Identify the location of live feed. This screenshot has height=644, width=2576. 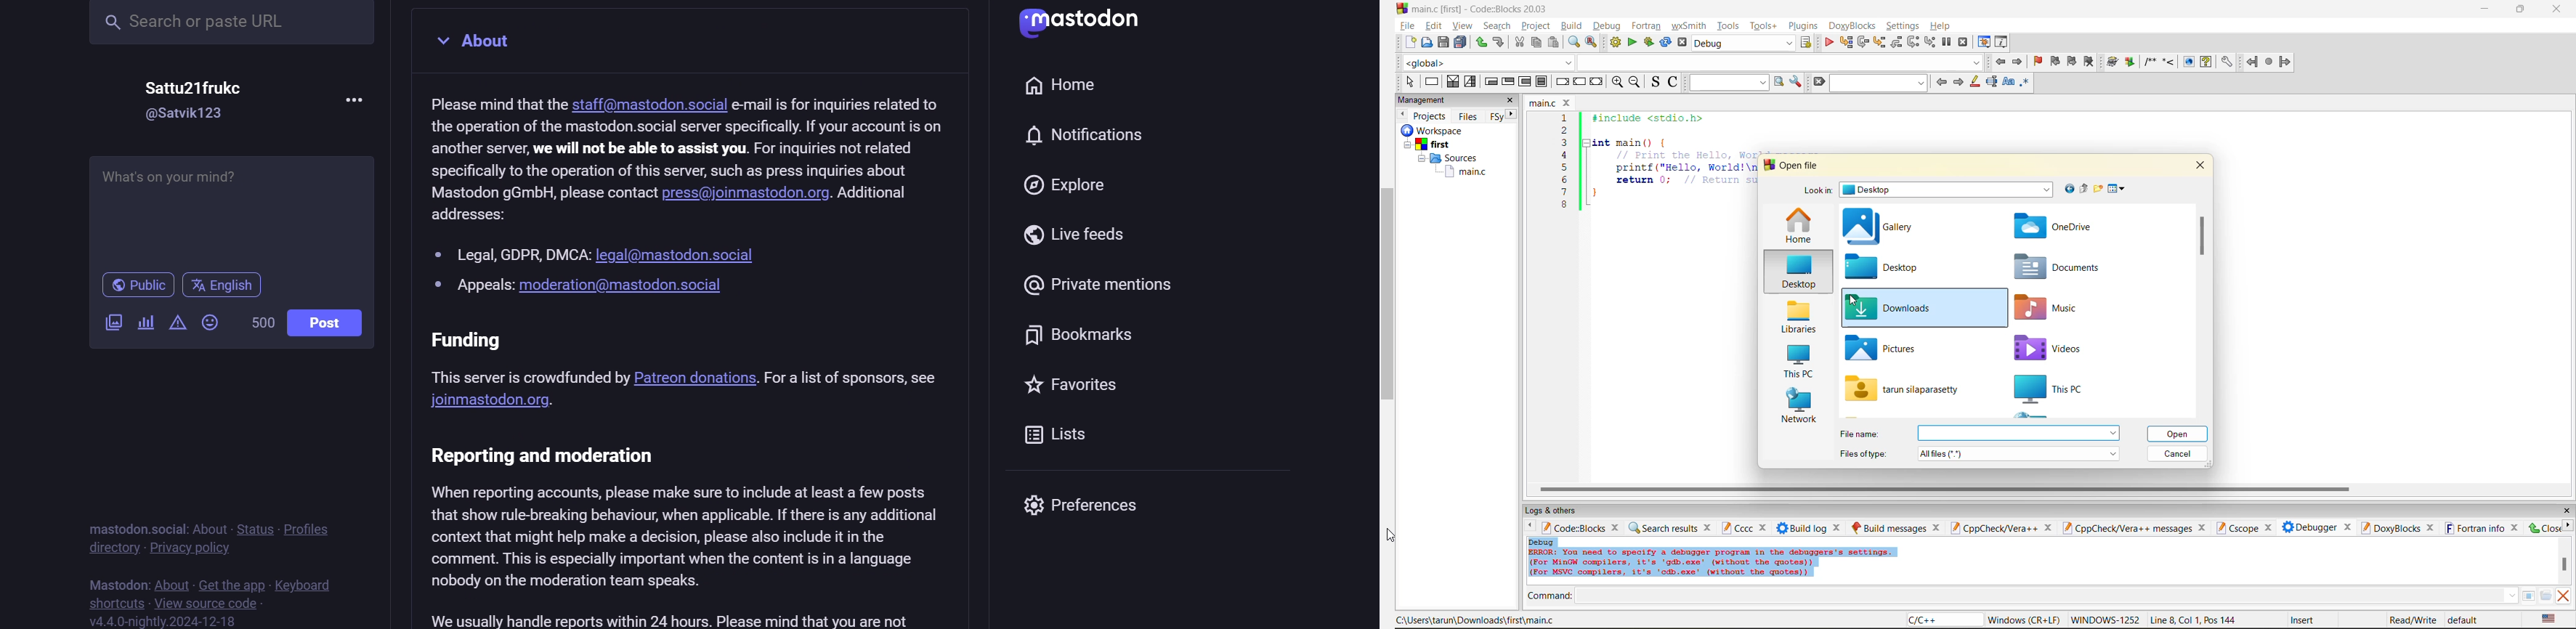
(1090, 238).